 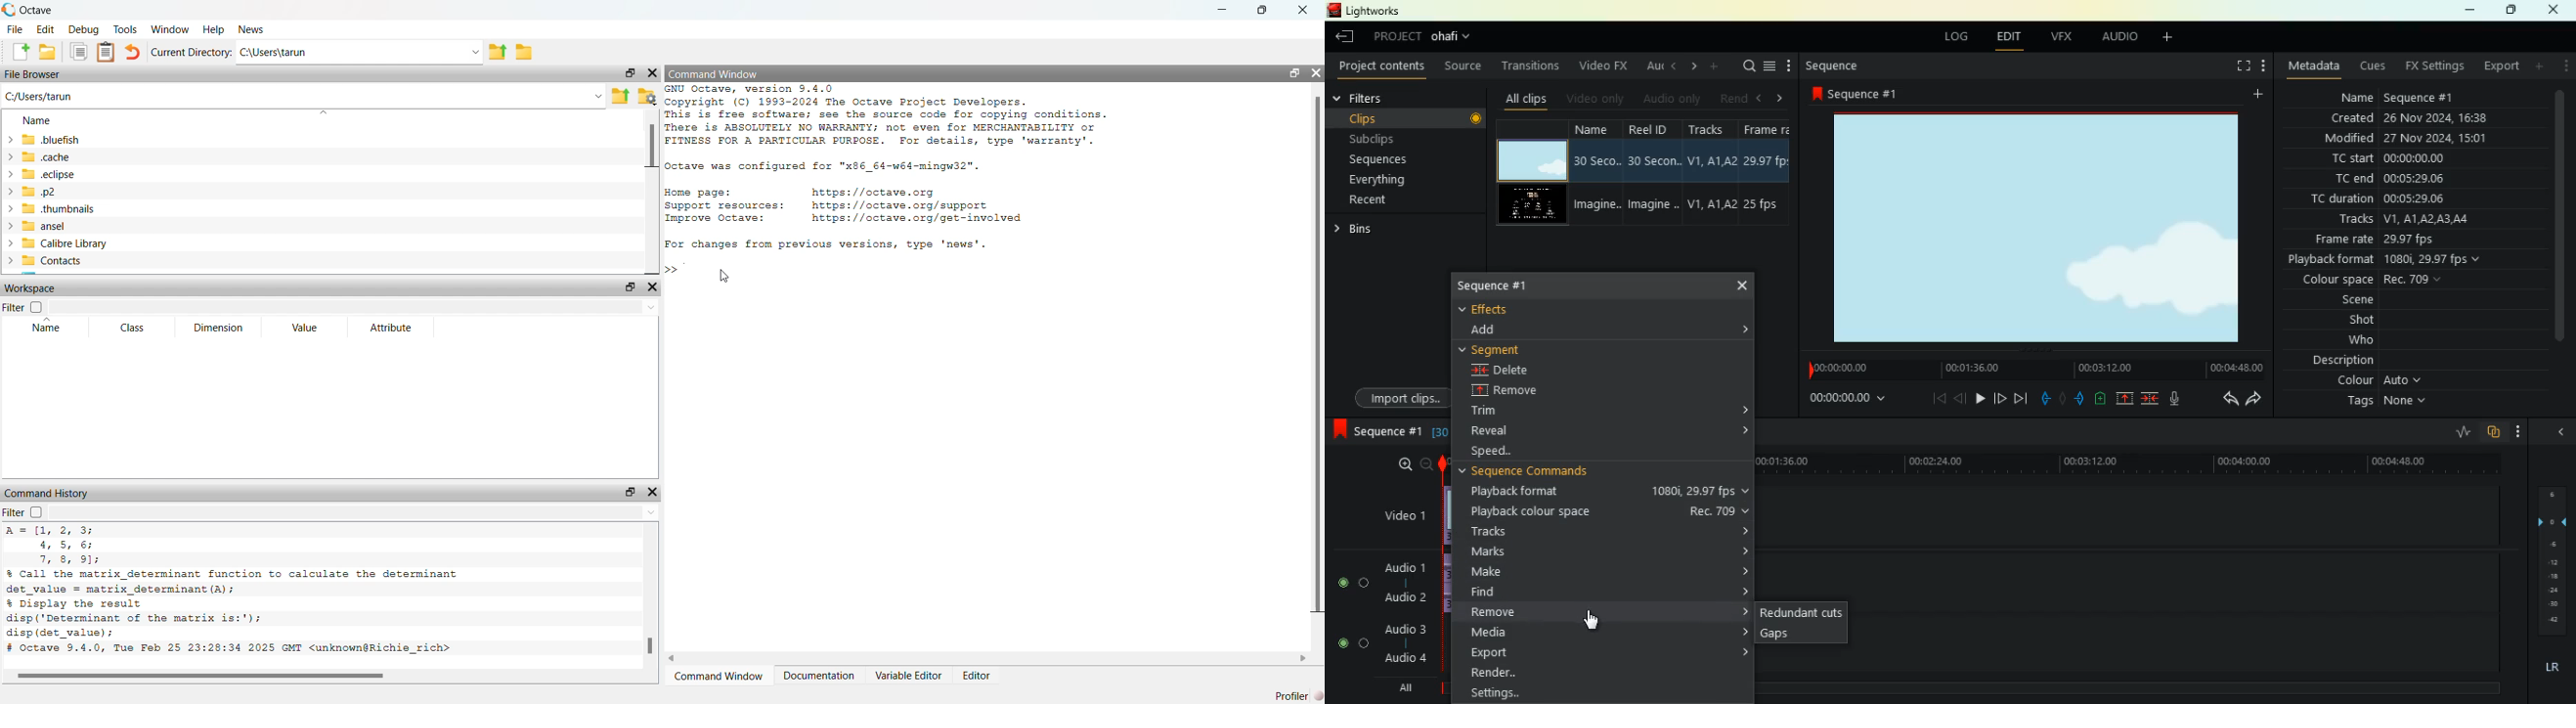 What do you see at coordinates (43, 157) in the screenshot?
I see `cache` at bounding box center [43, 157].